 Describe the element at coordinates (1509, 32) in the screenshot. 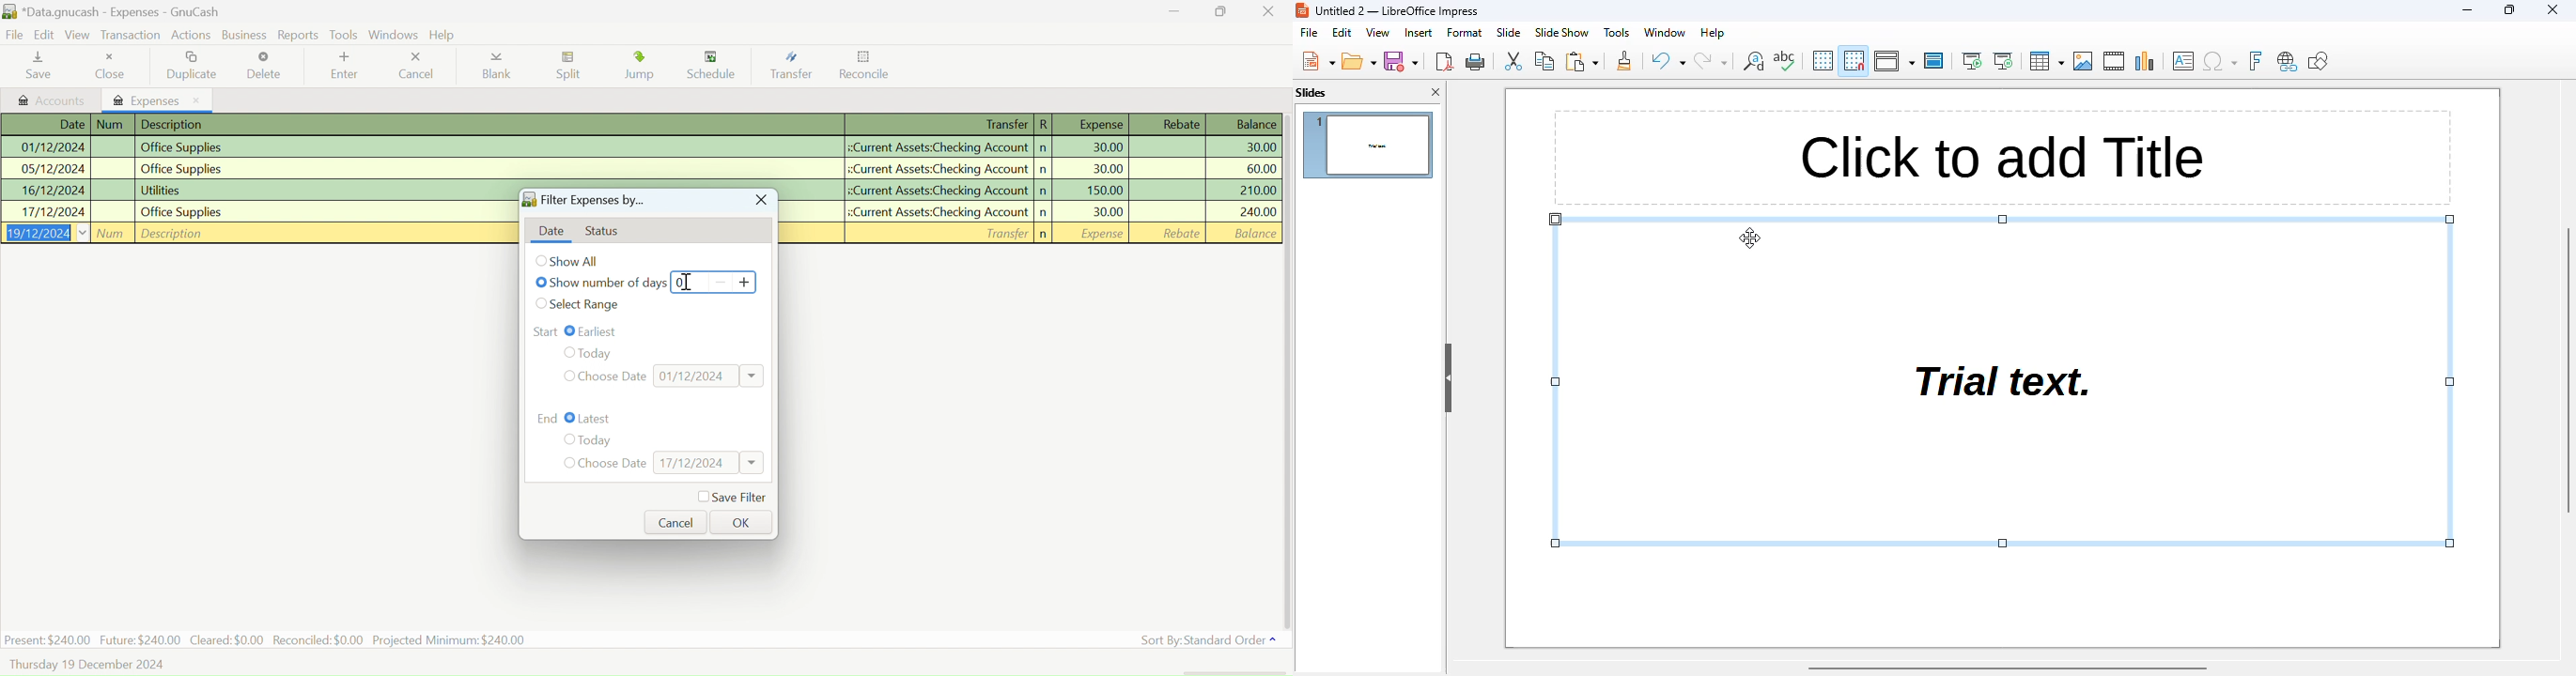

I see `slide` at that location.